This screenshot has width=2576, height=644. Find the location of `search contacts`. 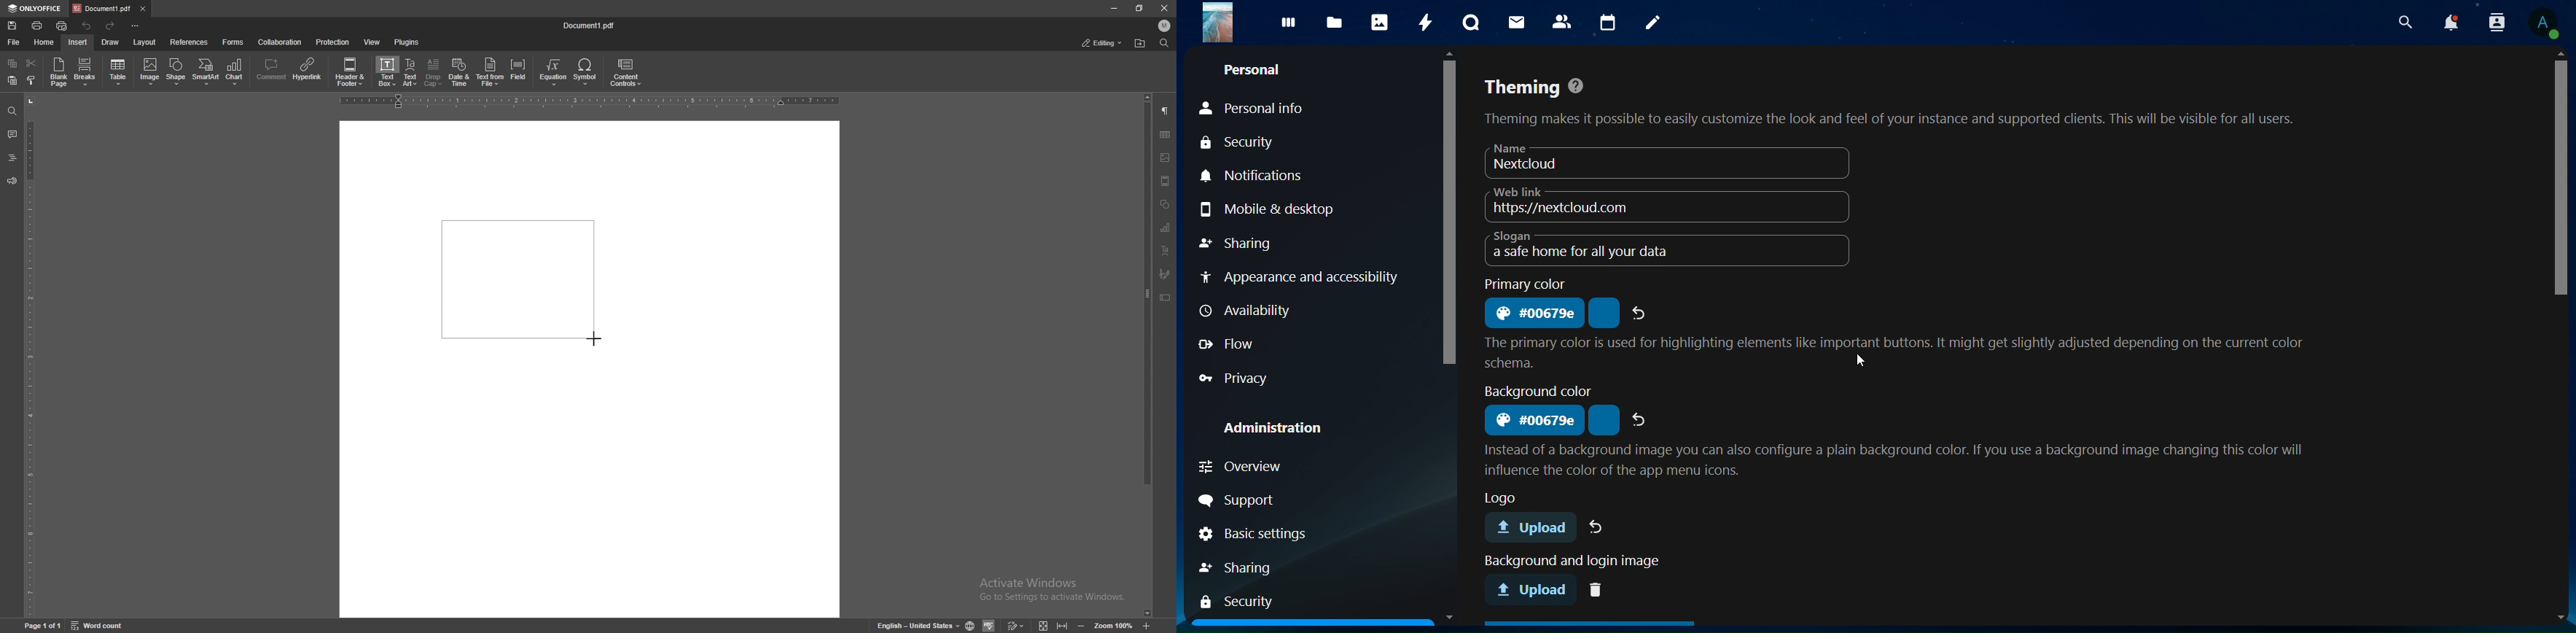

search contacts is located at coordinates (2495, 24).